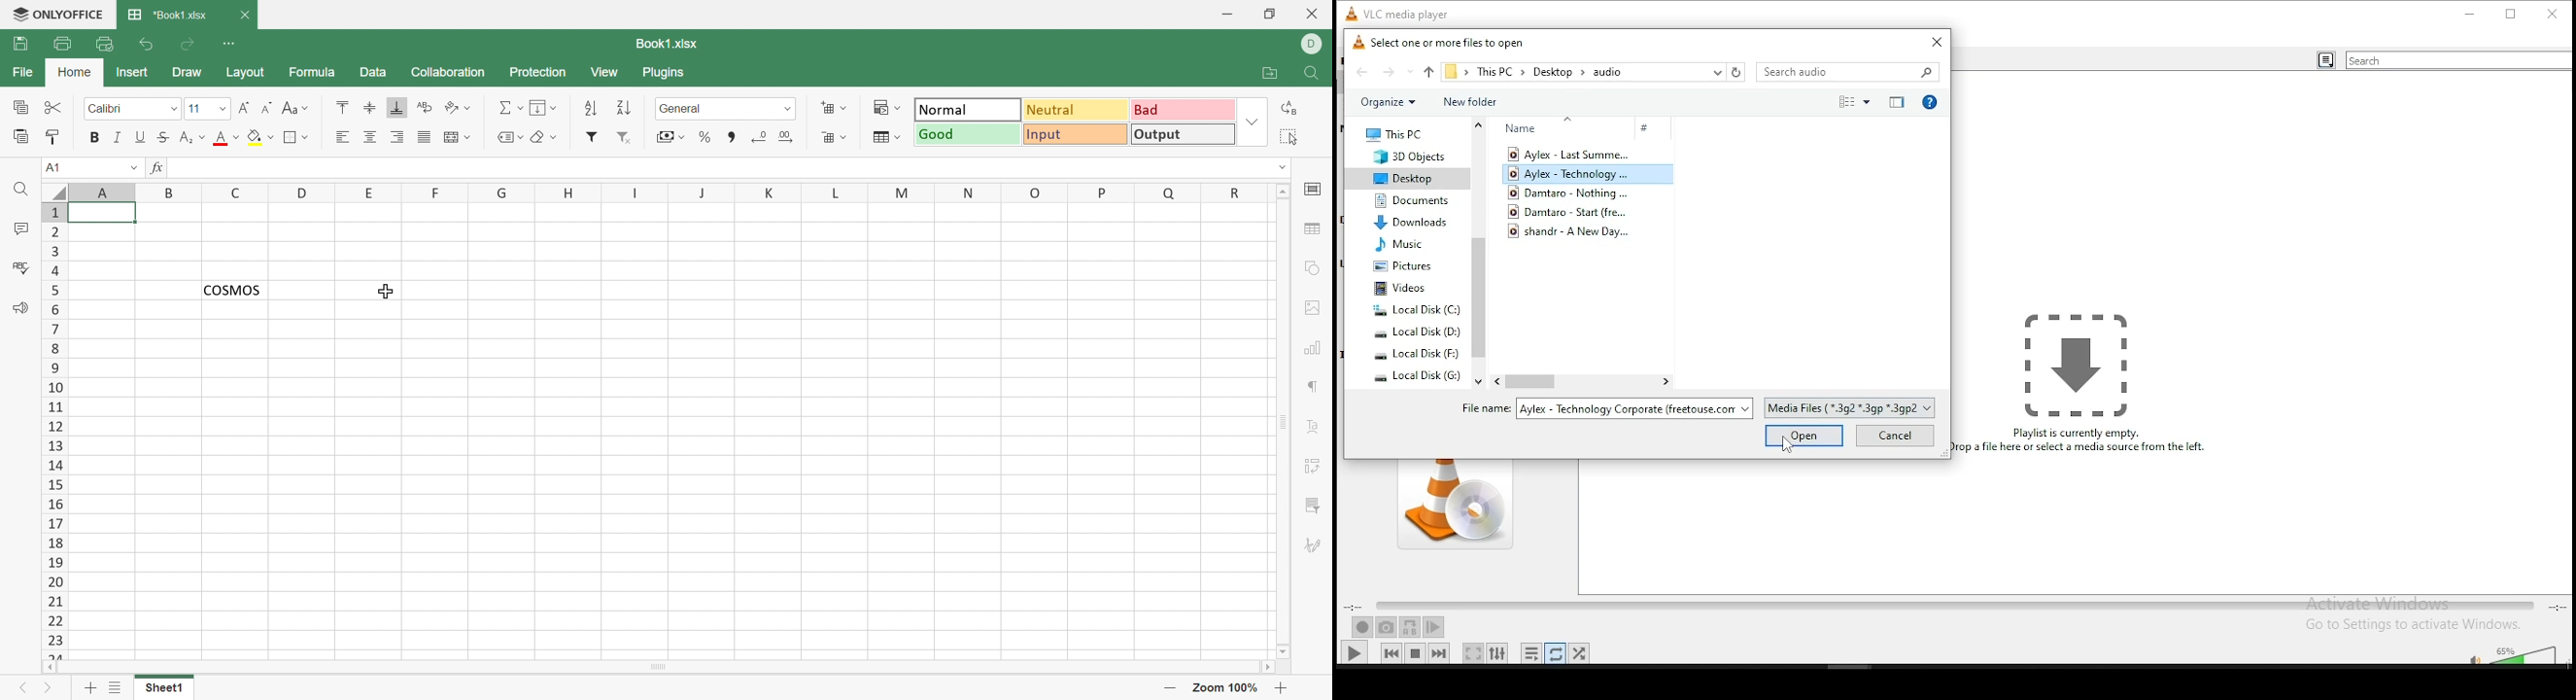 The height and width of the screenshot is (700, 2576). What do you see at coordinates (1411, 628) in the screenshot?
I see `loop between point A to point B continuously` at bounding box center [1411, 628].